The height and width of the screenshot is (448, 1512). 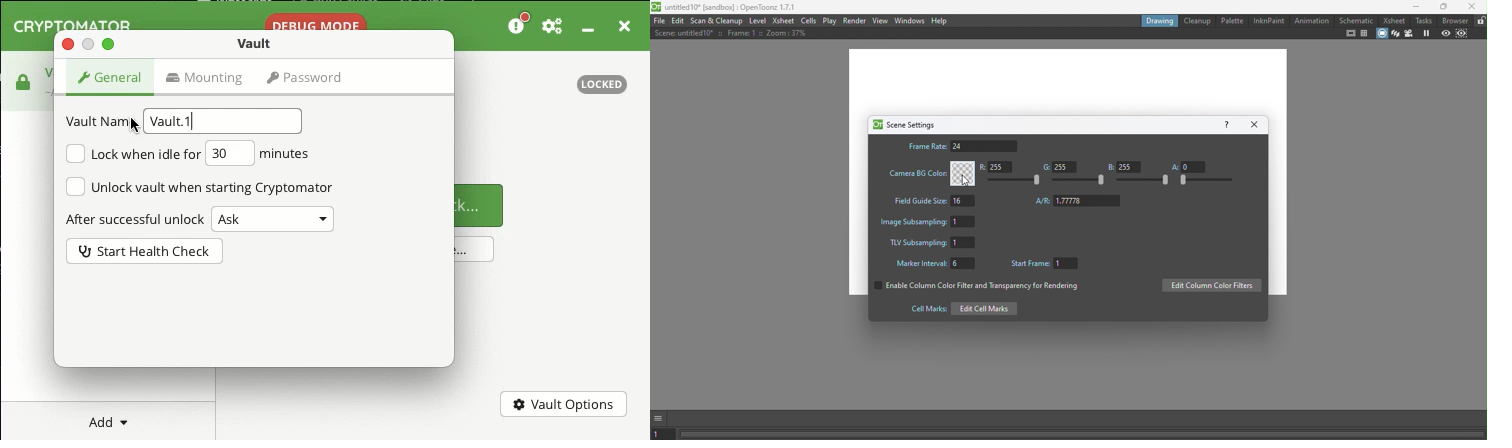 I want to click on Help, so click(x=1226, y=124).